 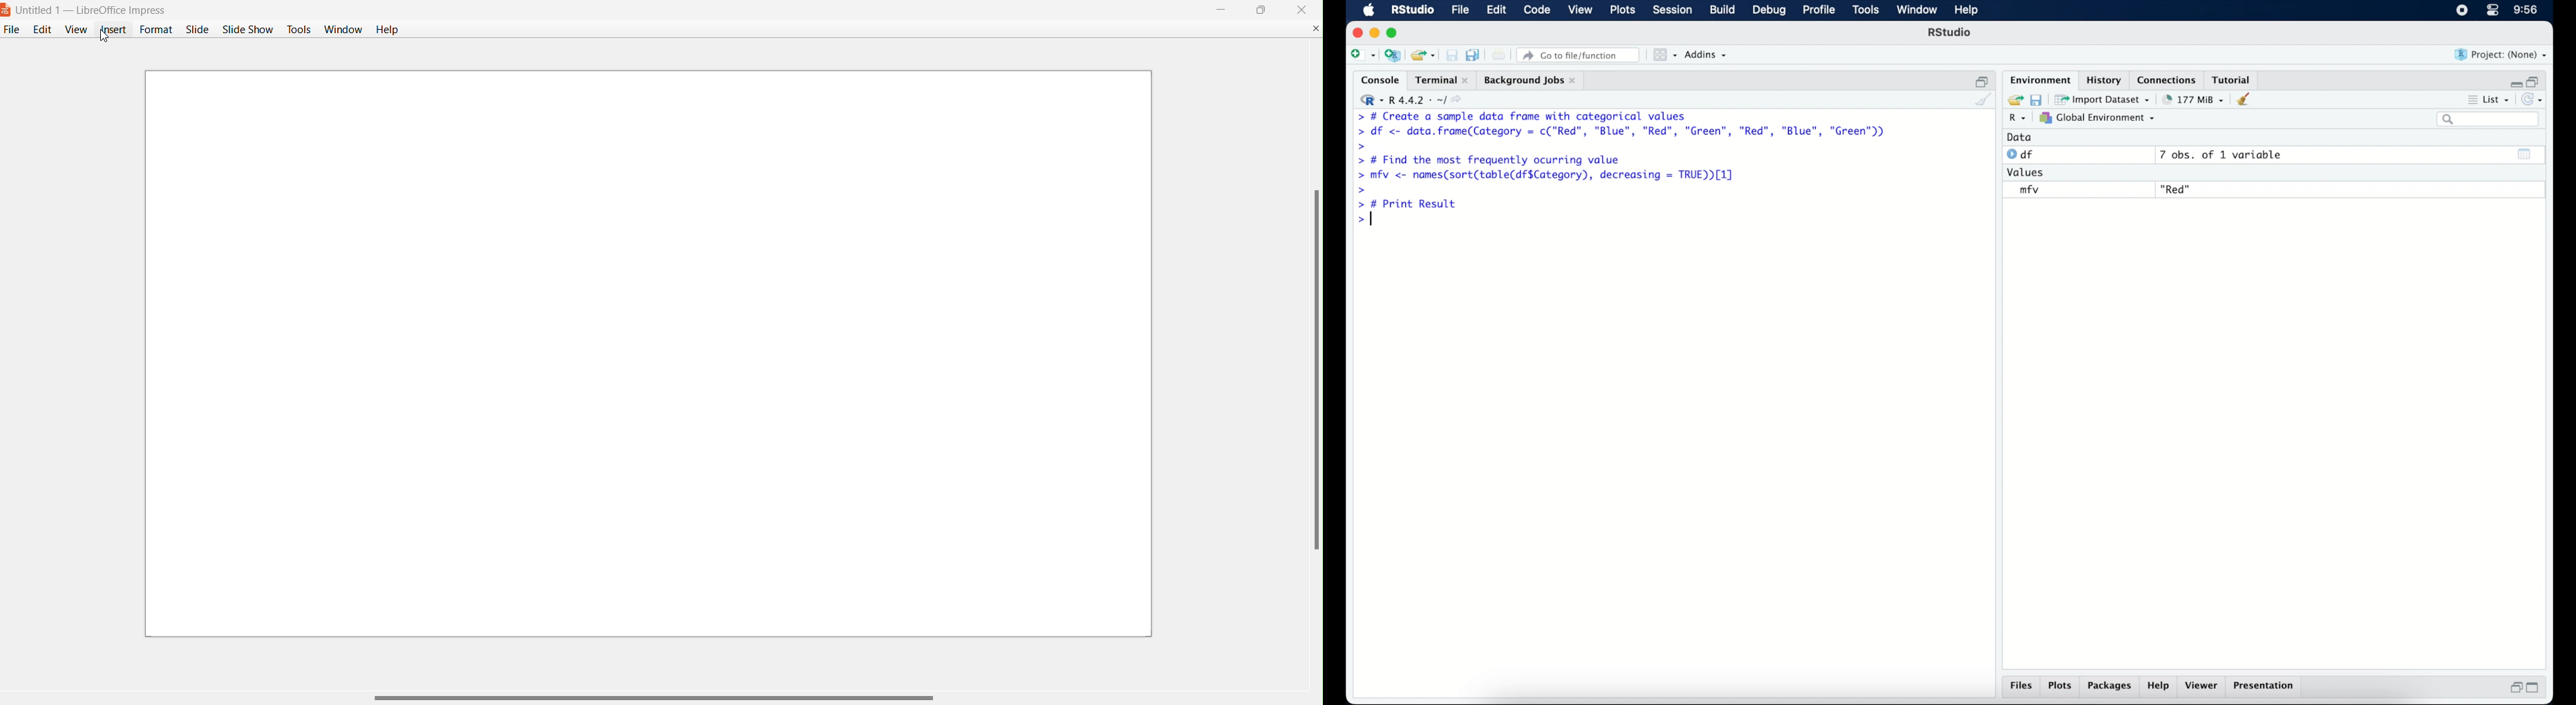 I want to click on terminal, so click(x=1440, y=78).